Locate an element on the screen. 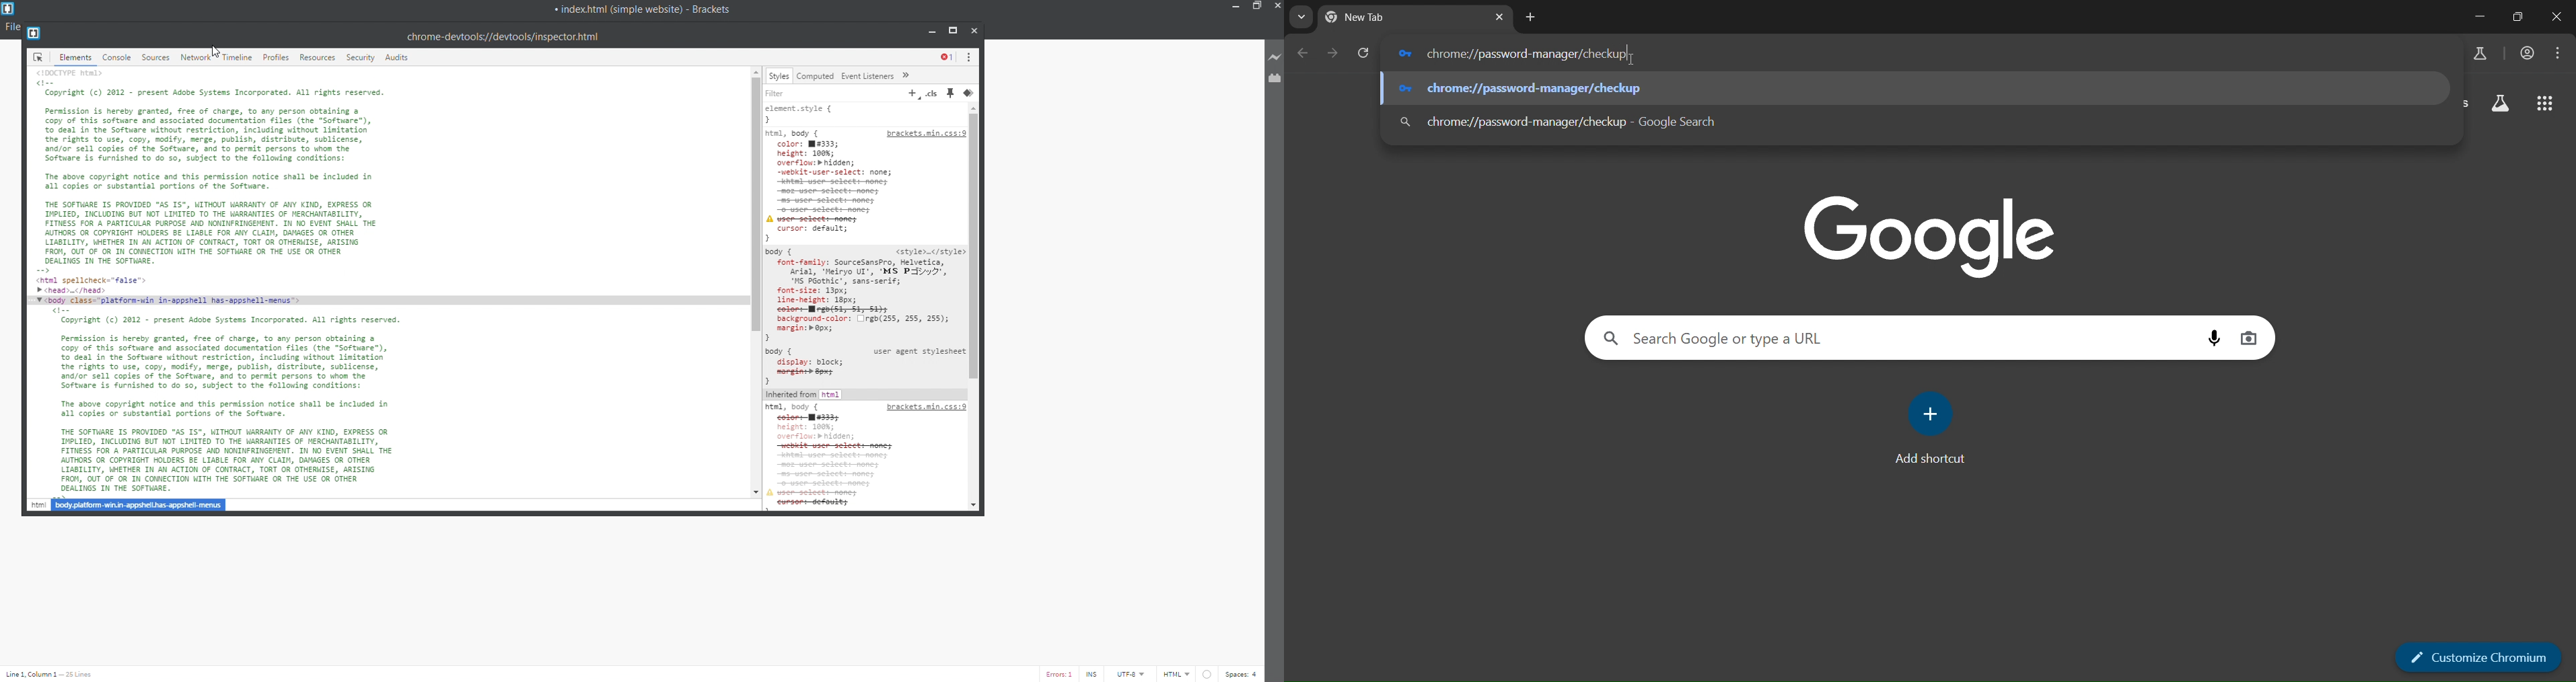  timeline is located at coordinates (239, 55).